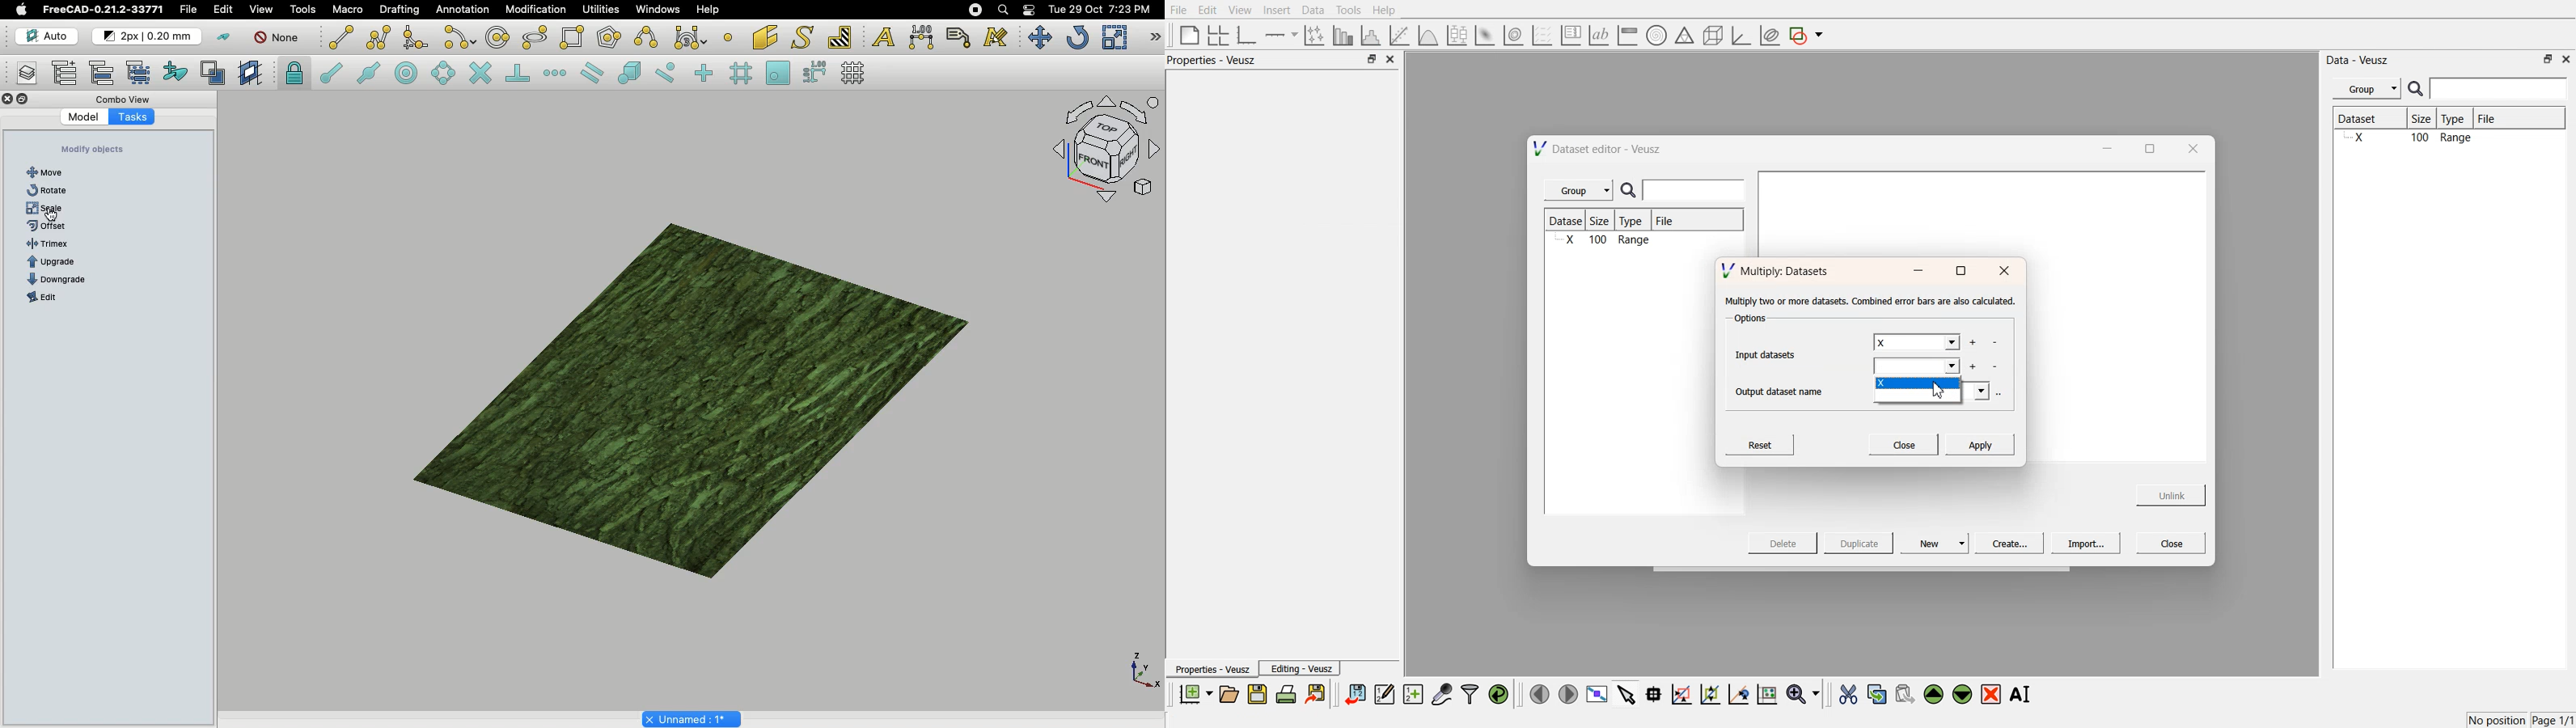 This screenshot has width=2576, height=728. I want to click on Snap perpendicular, so click(515, 72).